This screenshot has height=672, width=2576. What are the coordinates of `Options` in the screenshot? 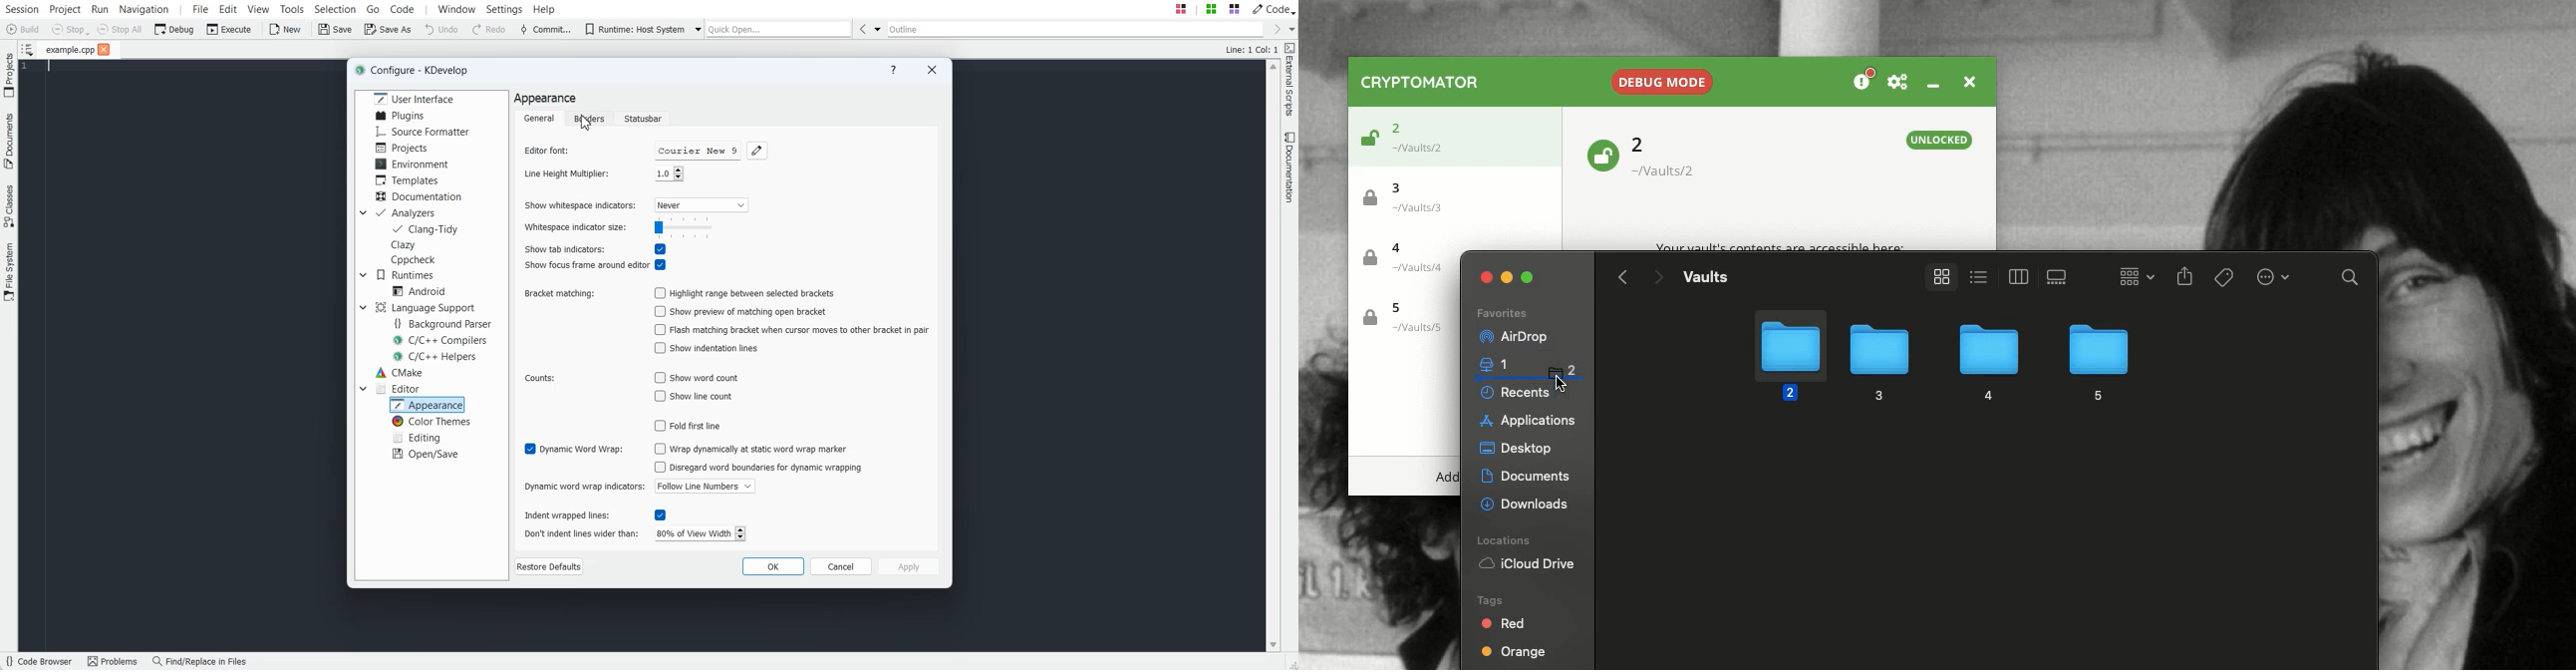 It's located at (2271, 275).